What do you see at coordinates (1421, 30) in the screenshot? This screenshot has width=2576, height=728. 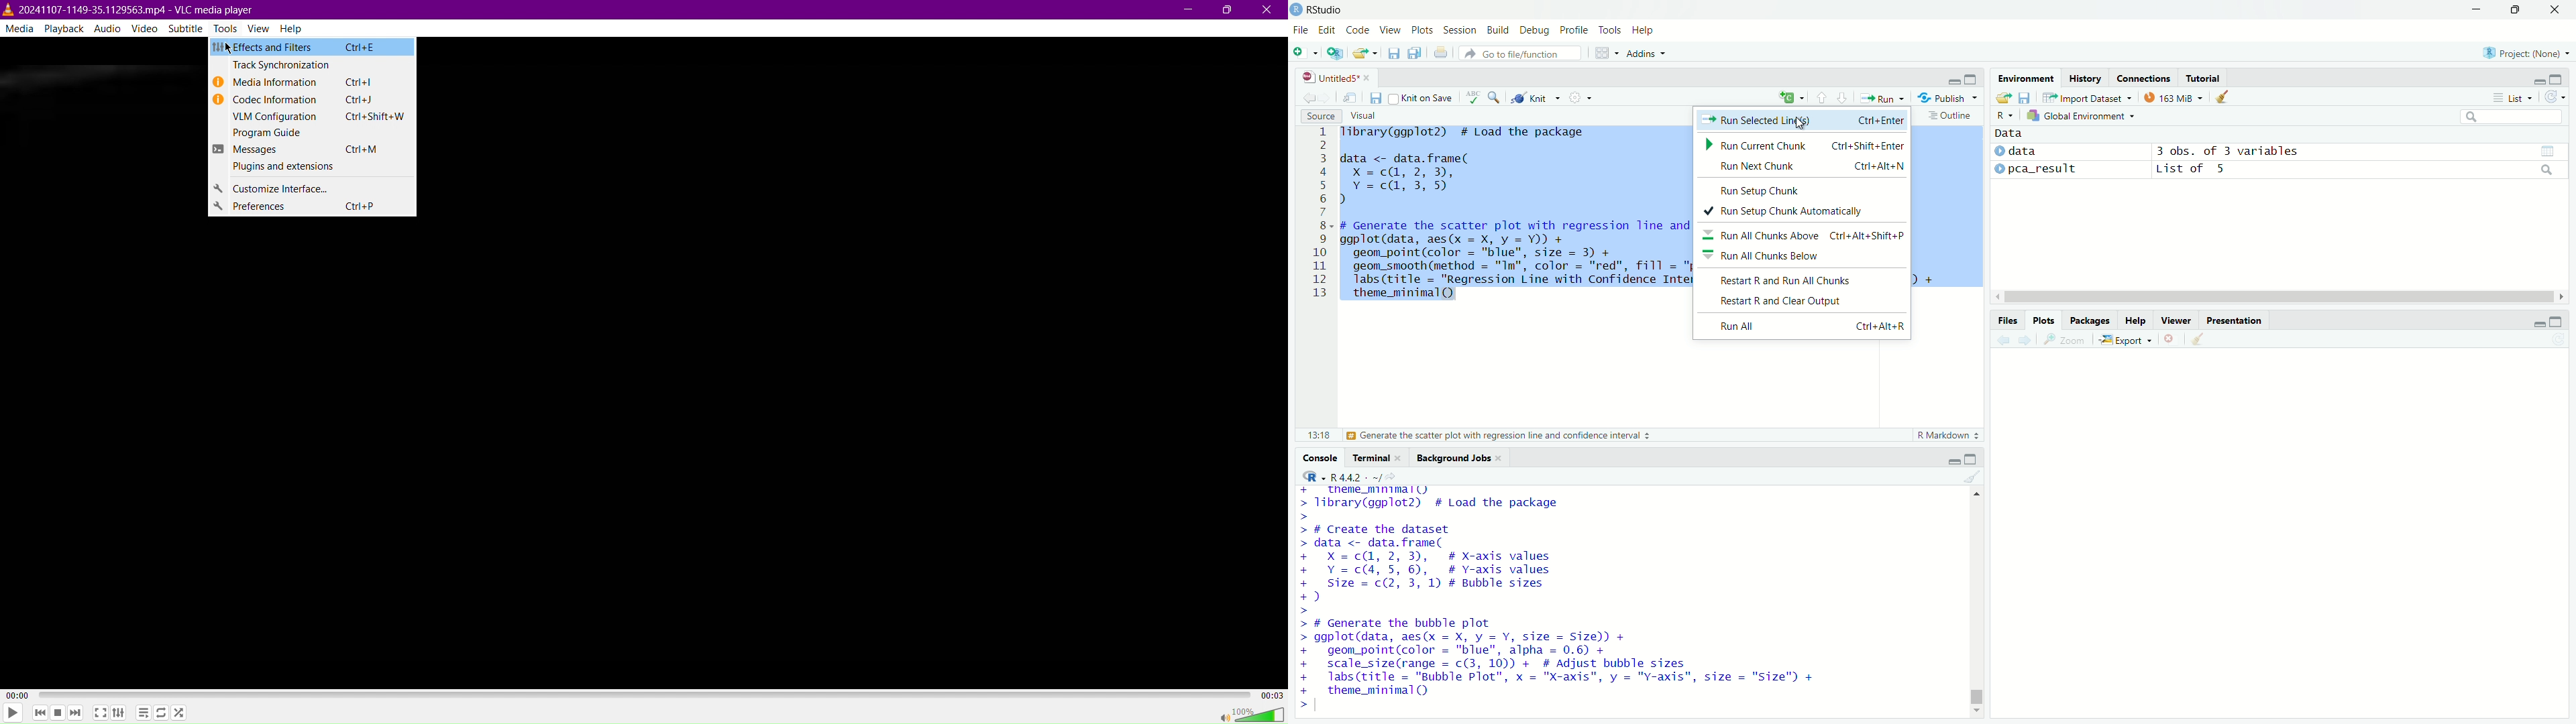 I see `Plots` at bounding box center [1421, 30].